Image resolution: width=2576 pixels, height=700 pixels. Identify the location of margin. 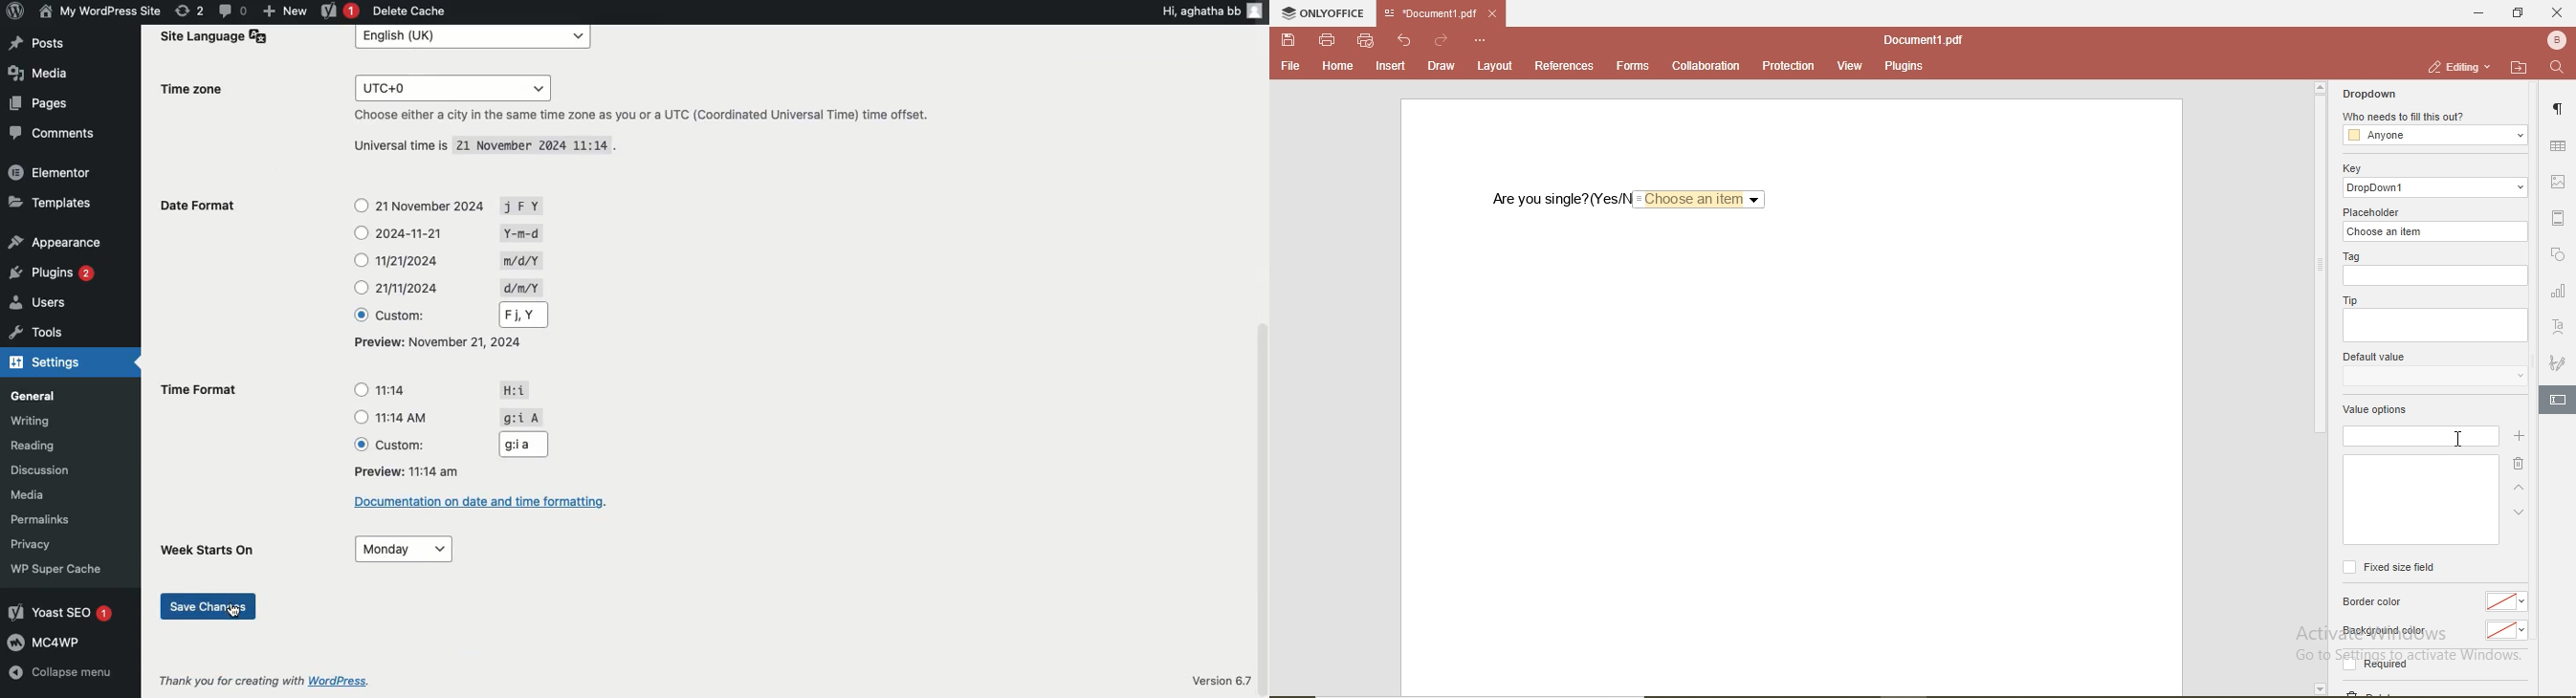
(2559, 215).